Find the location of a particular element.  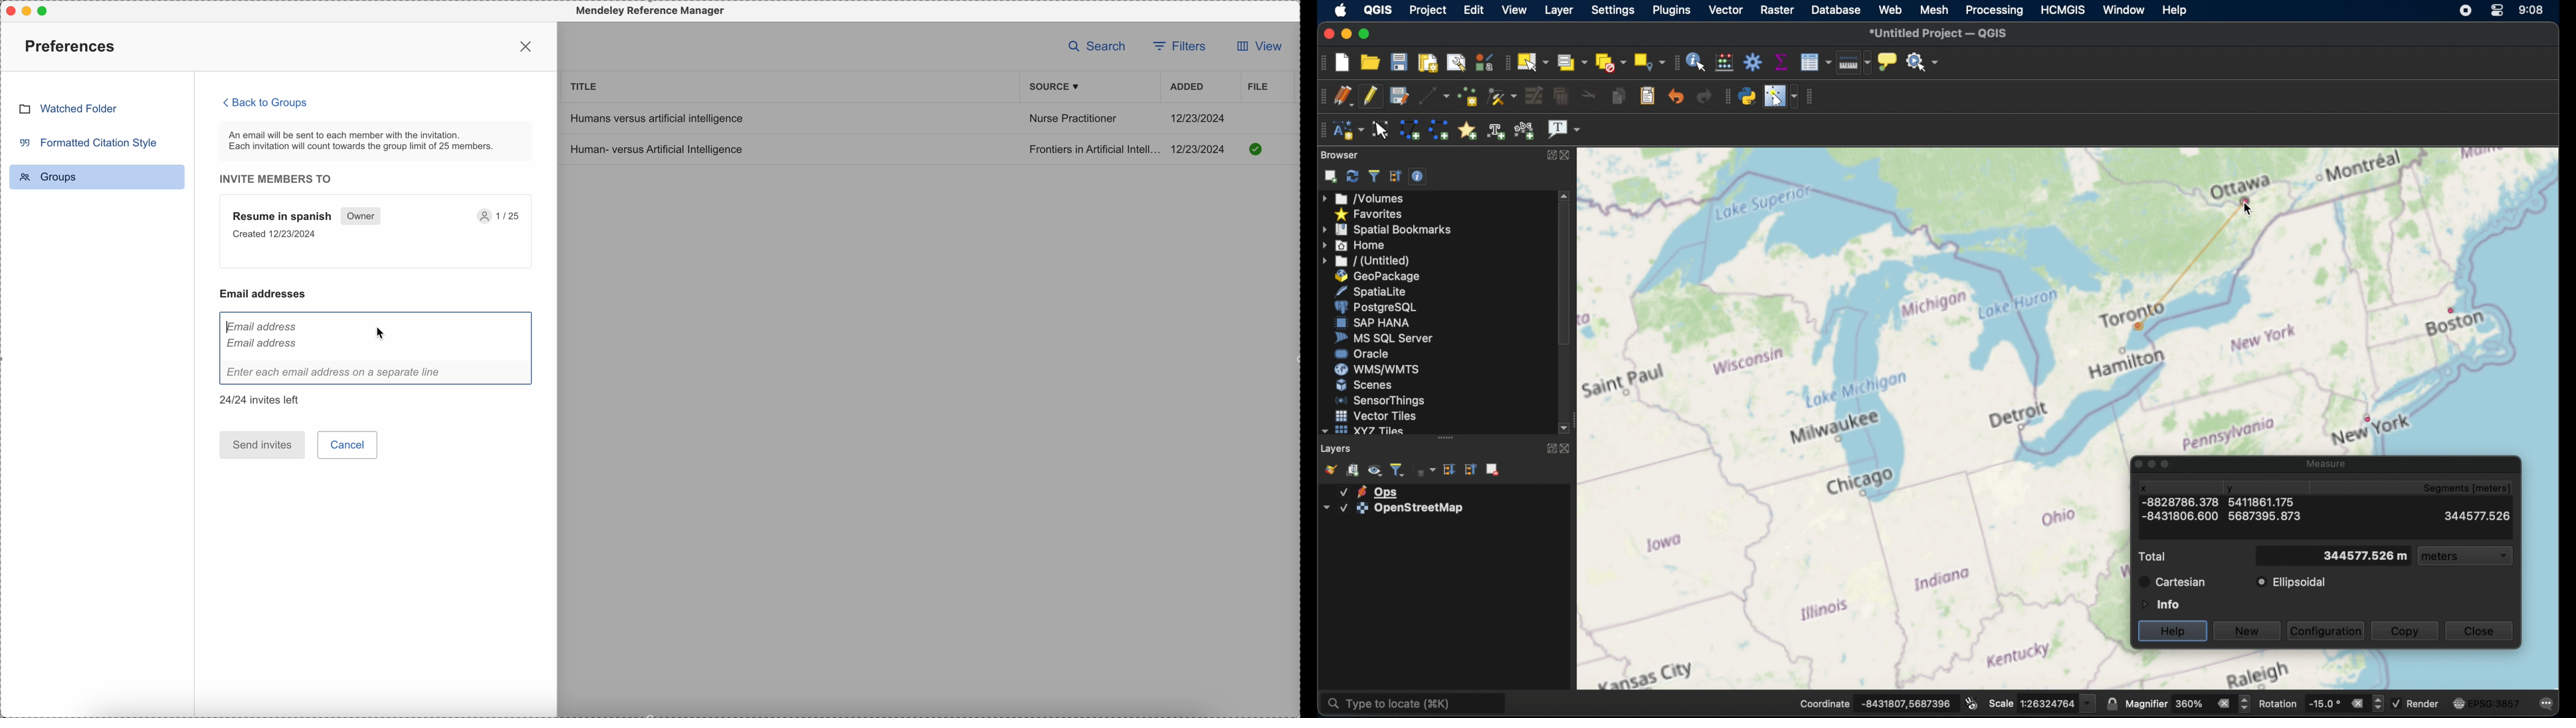

Email Address is located at coordinates (265, 335).